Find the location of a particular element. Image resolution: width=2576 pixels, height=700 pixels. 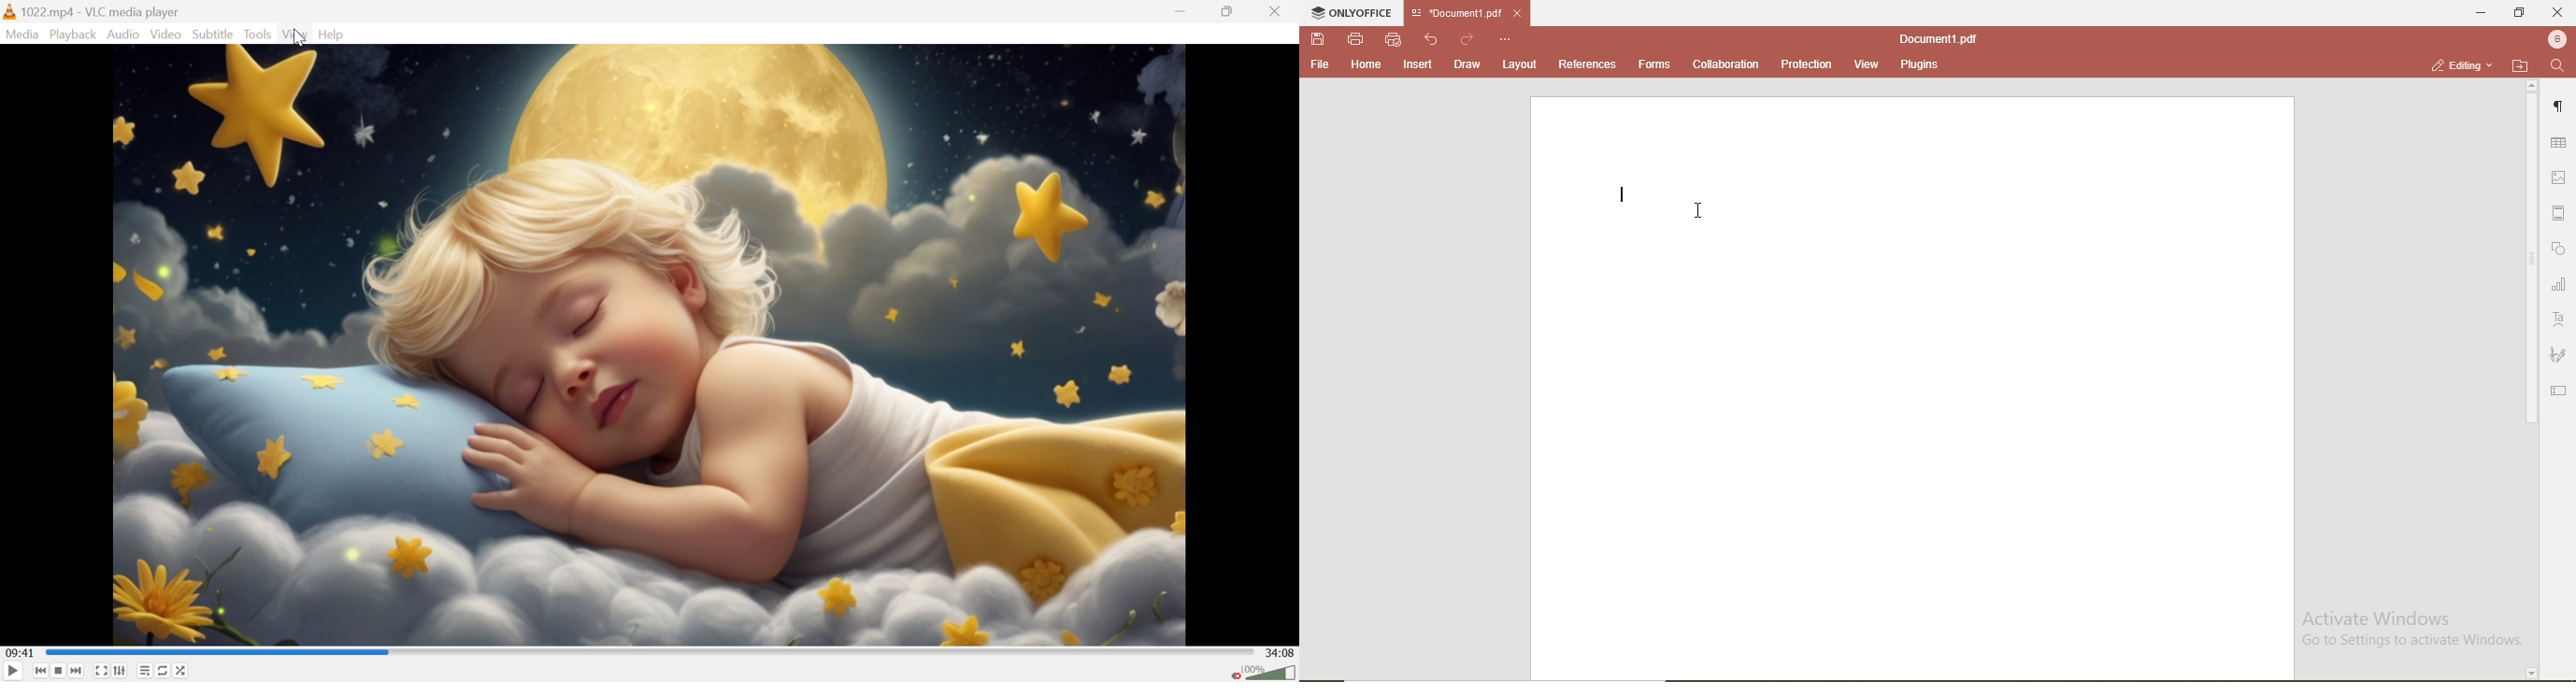

margin is located at coordinates (2559, 210).